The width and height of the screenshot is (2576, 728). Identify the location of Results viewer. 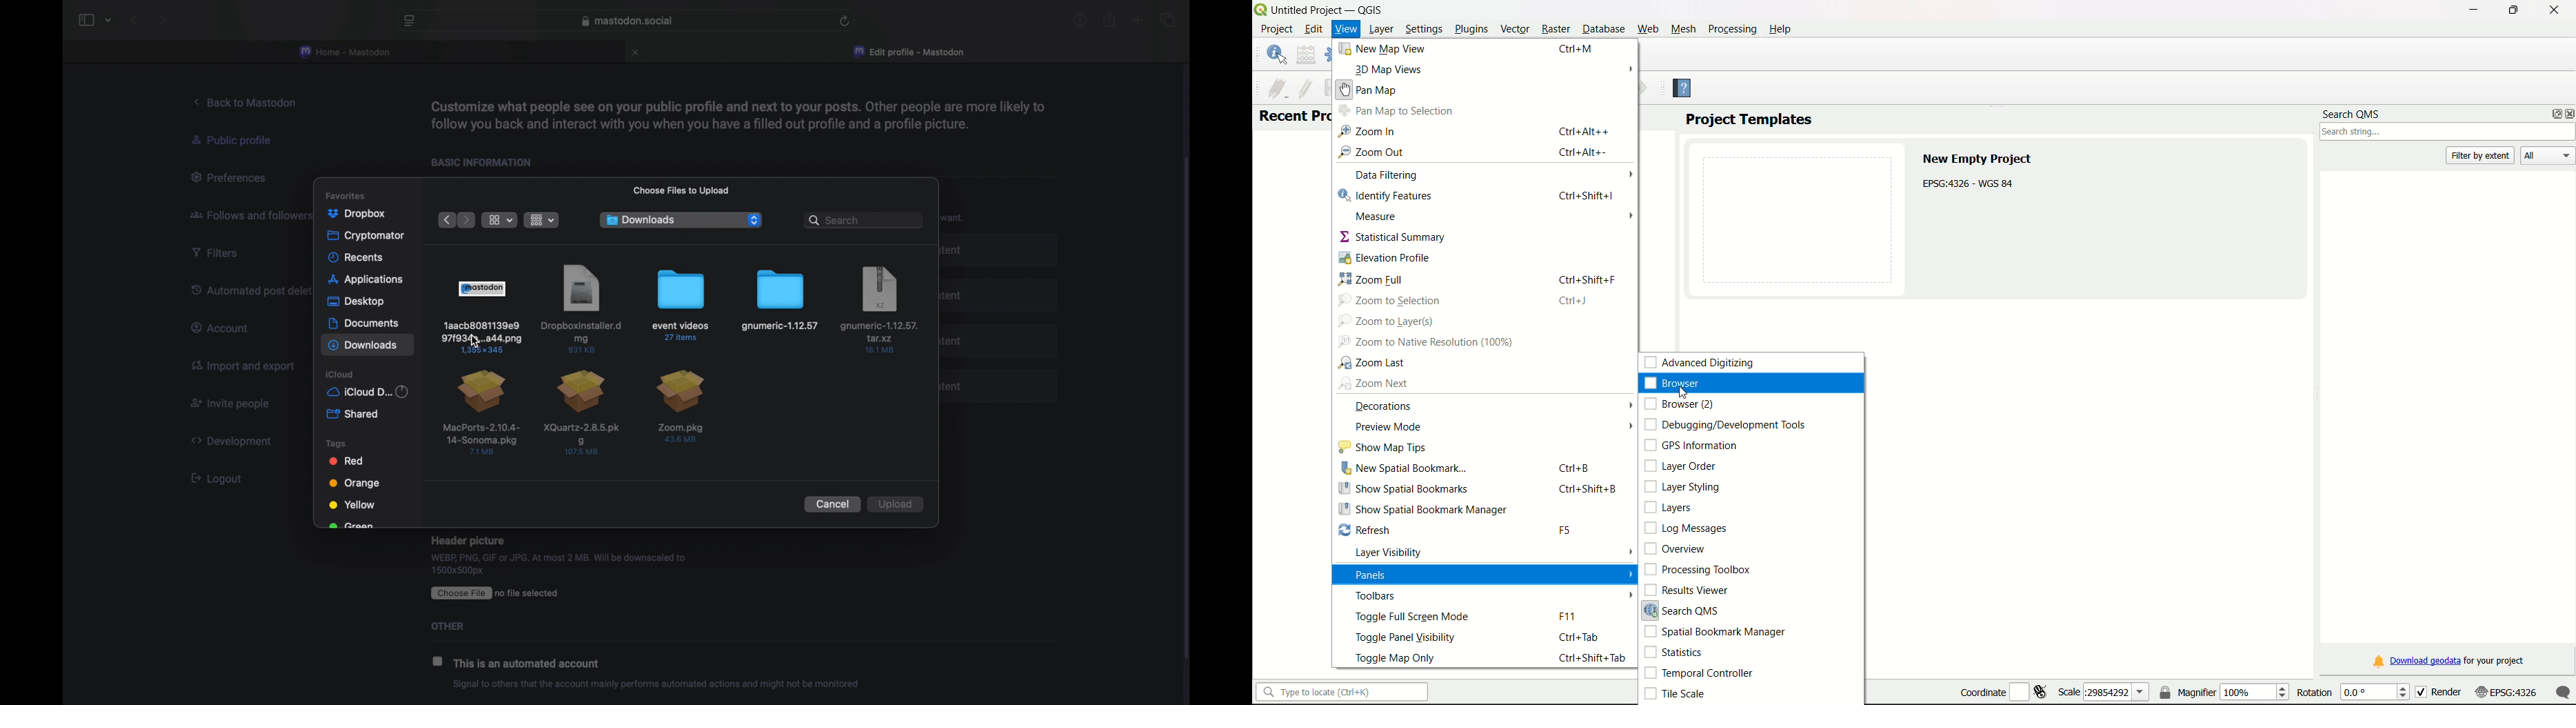
(1687, 590).